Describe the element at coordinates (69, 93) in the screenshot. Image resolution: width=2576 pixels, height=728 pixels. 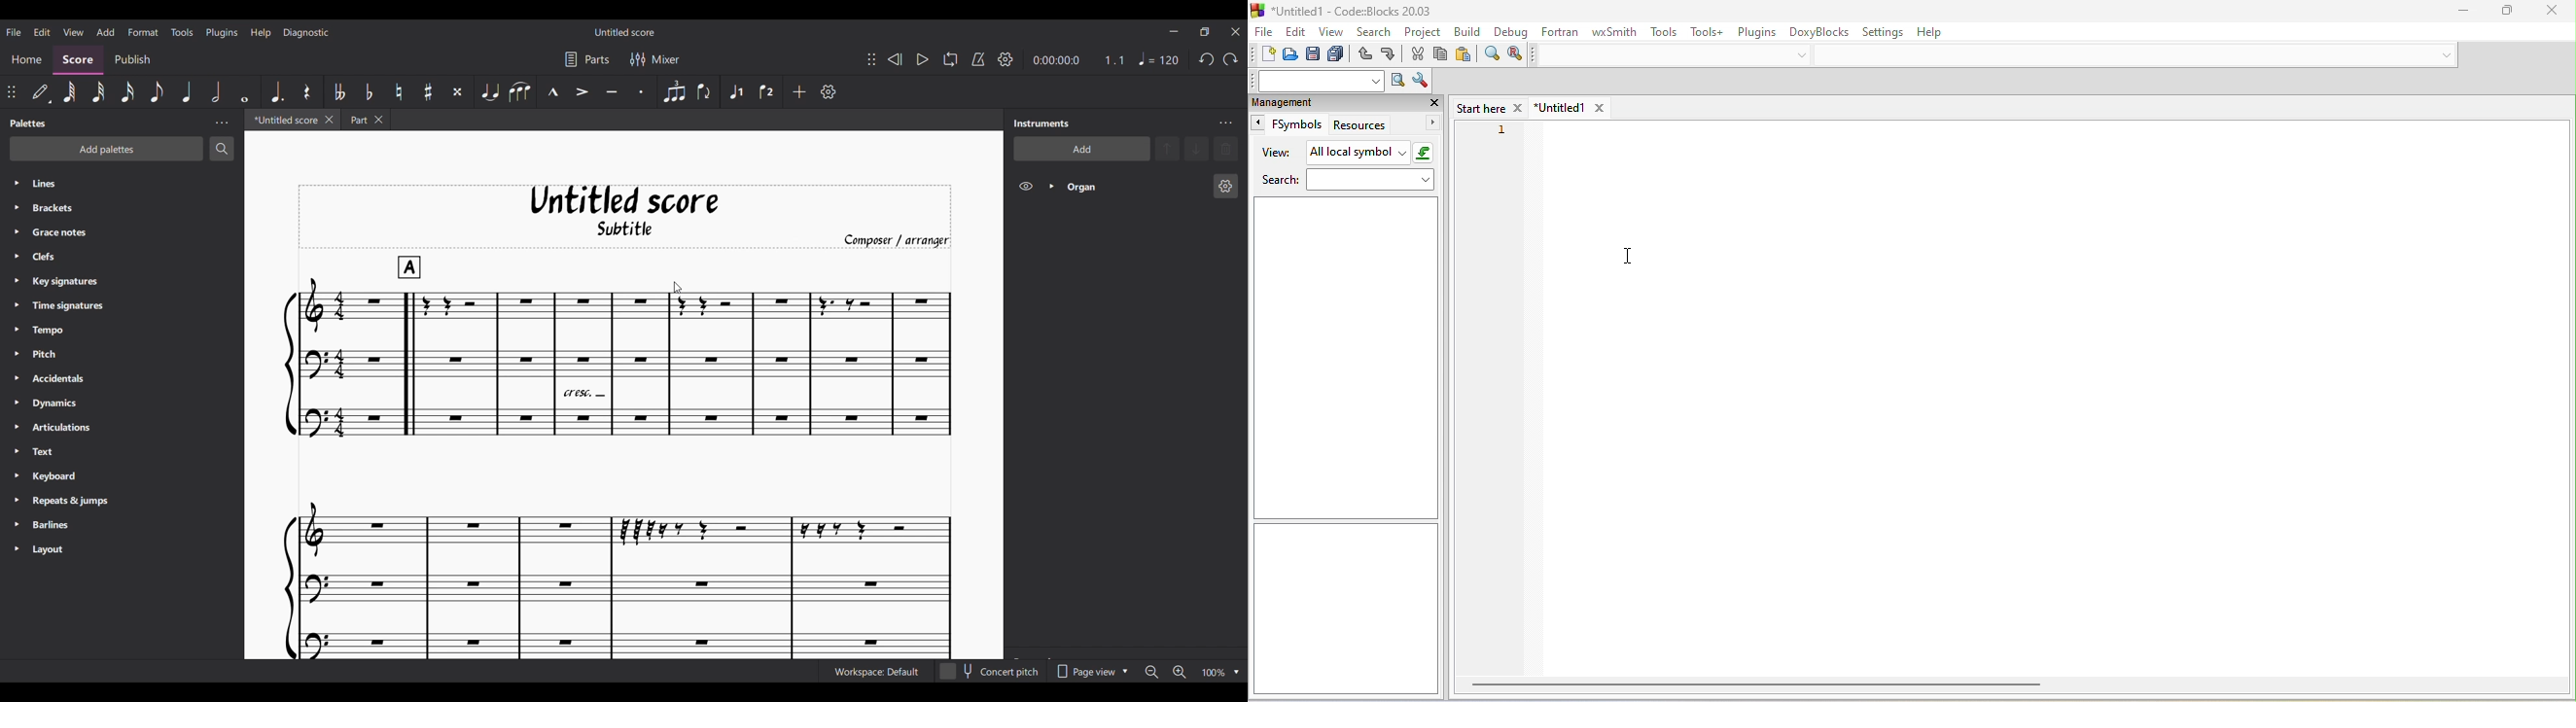
I see `64th note` at that location.